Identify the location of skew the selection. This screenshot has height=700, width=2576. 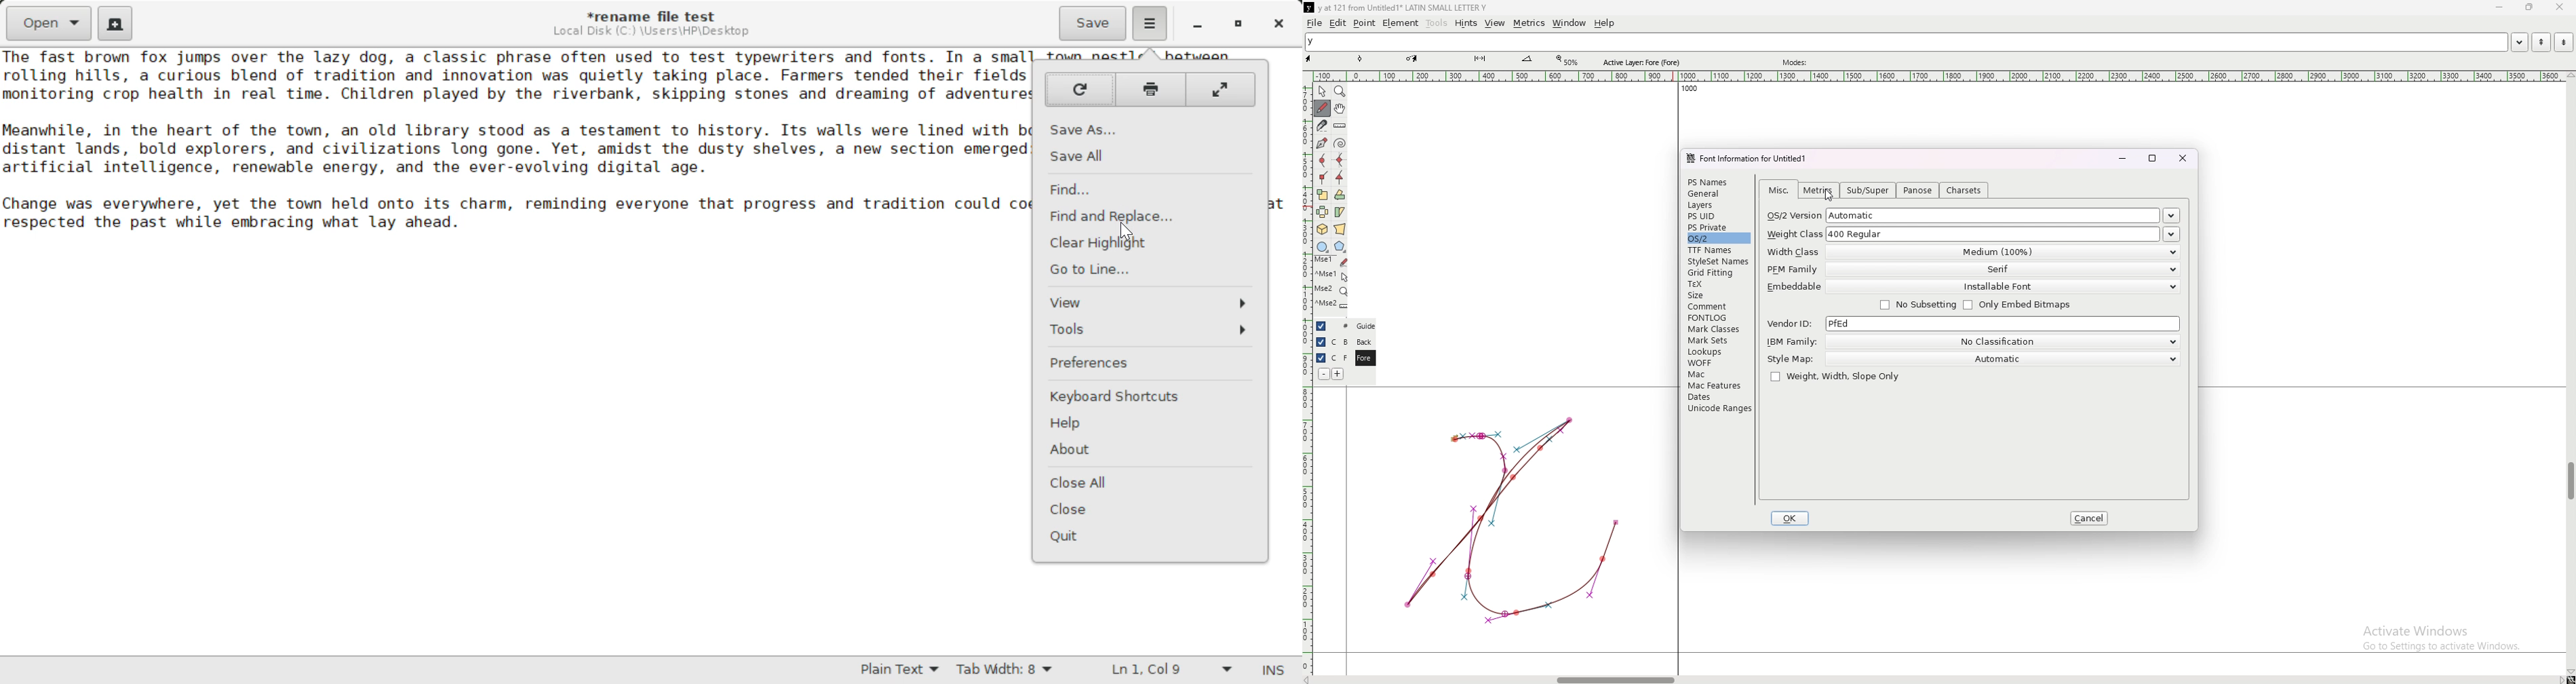
(1339, 211).